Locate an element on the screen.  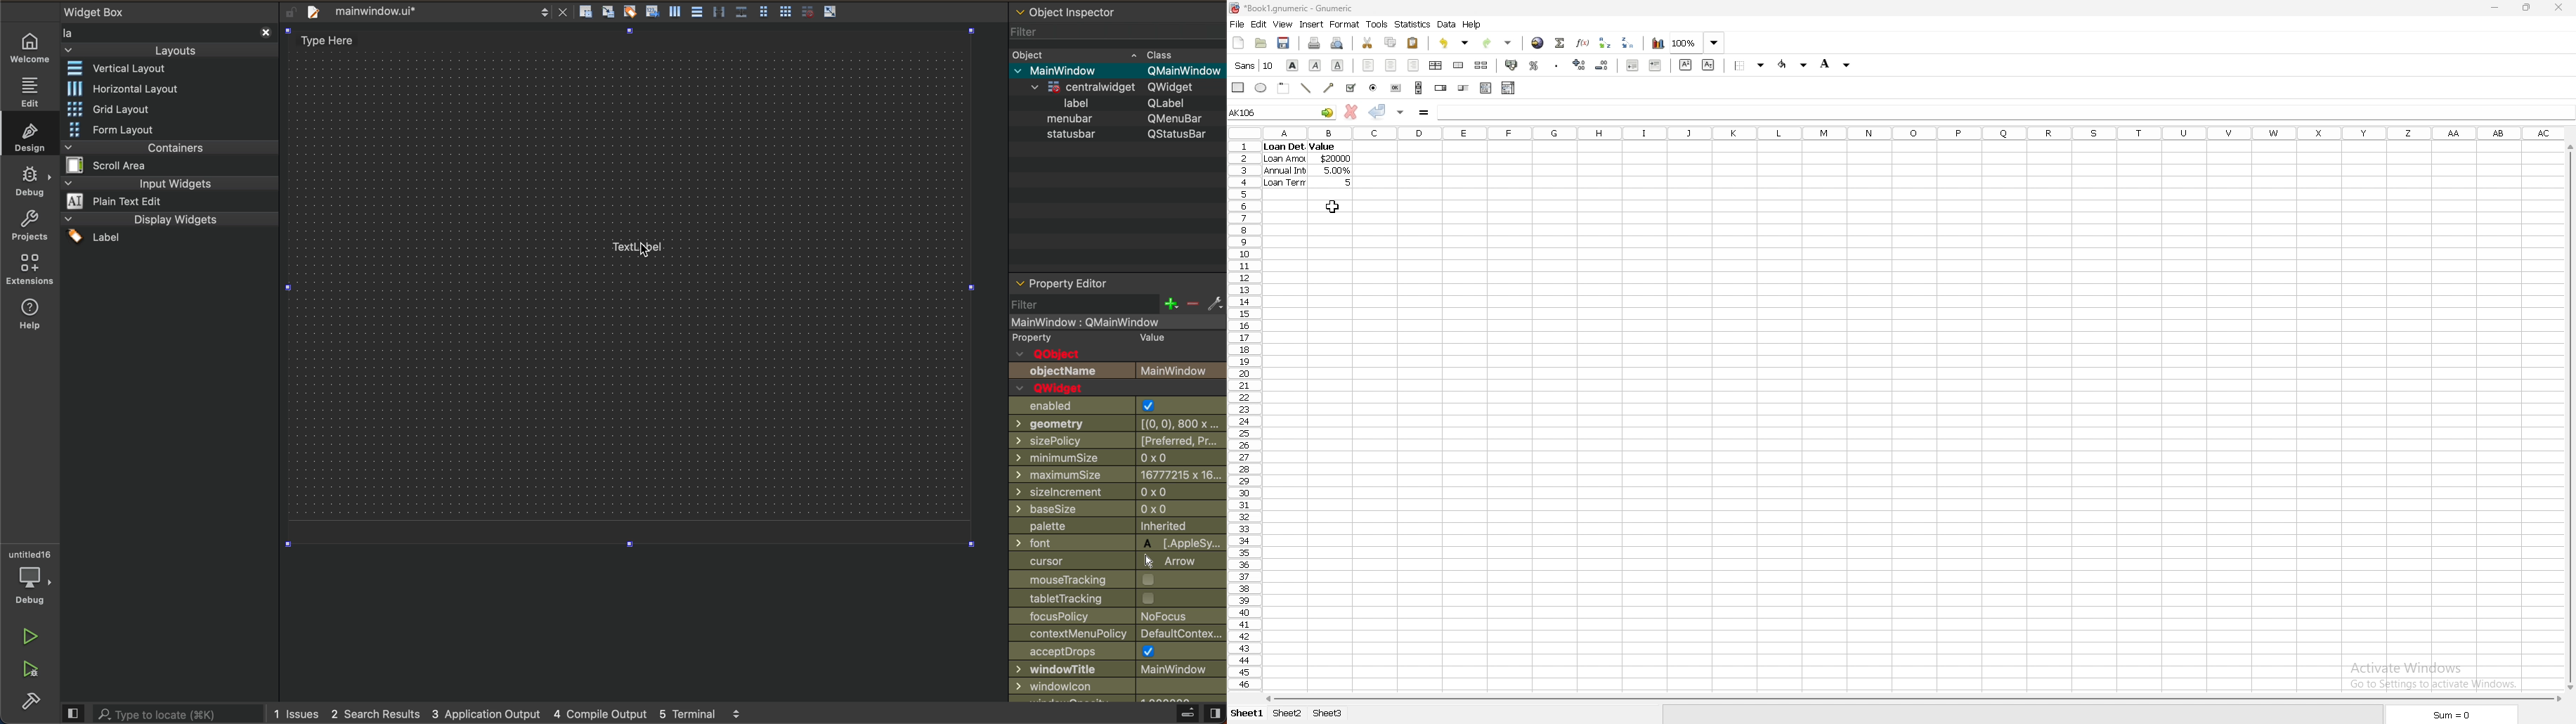
bold is located at coordinates (1292, 65).